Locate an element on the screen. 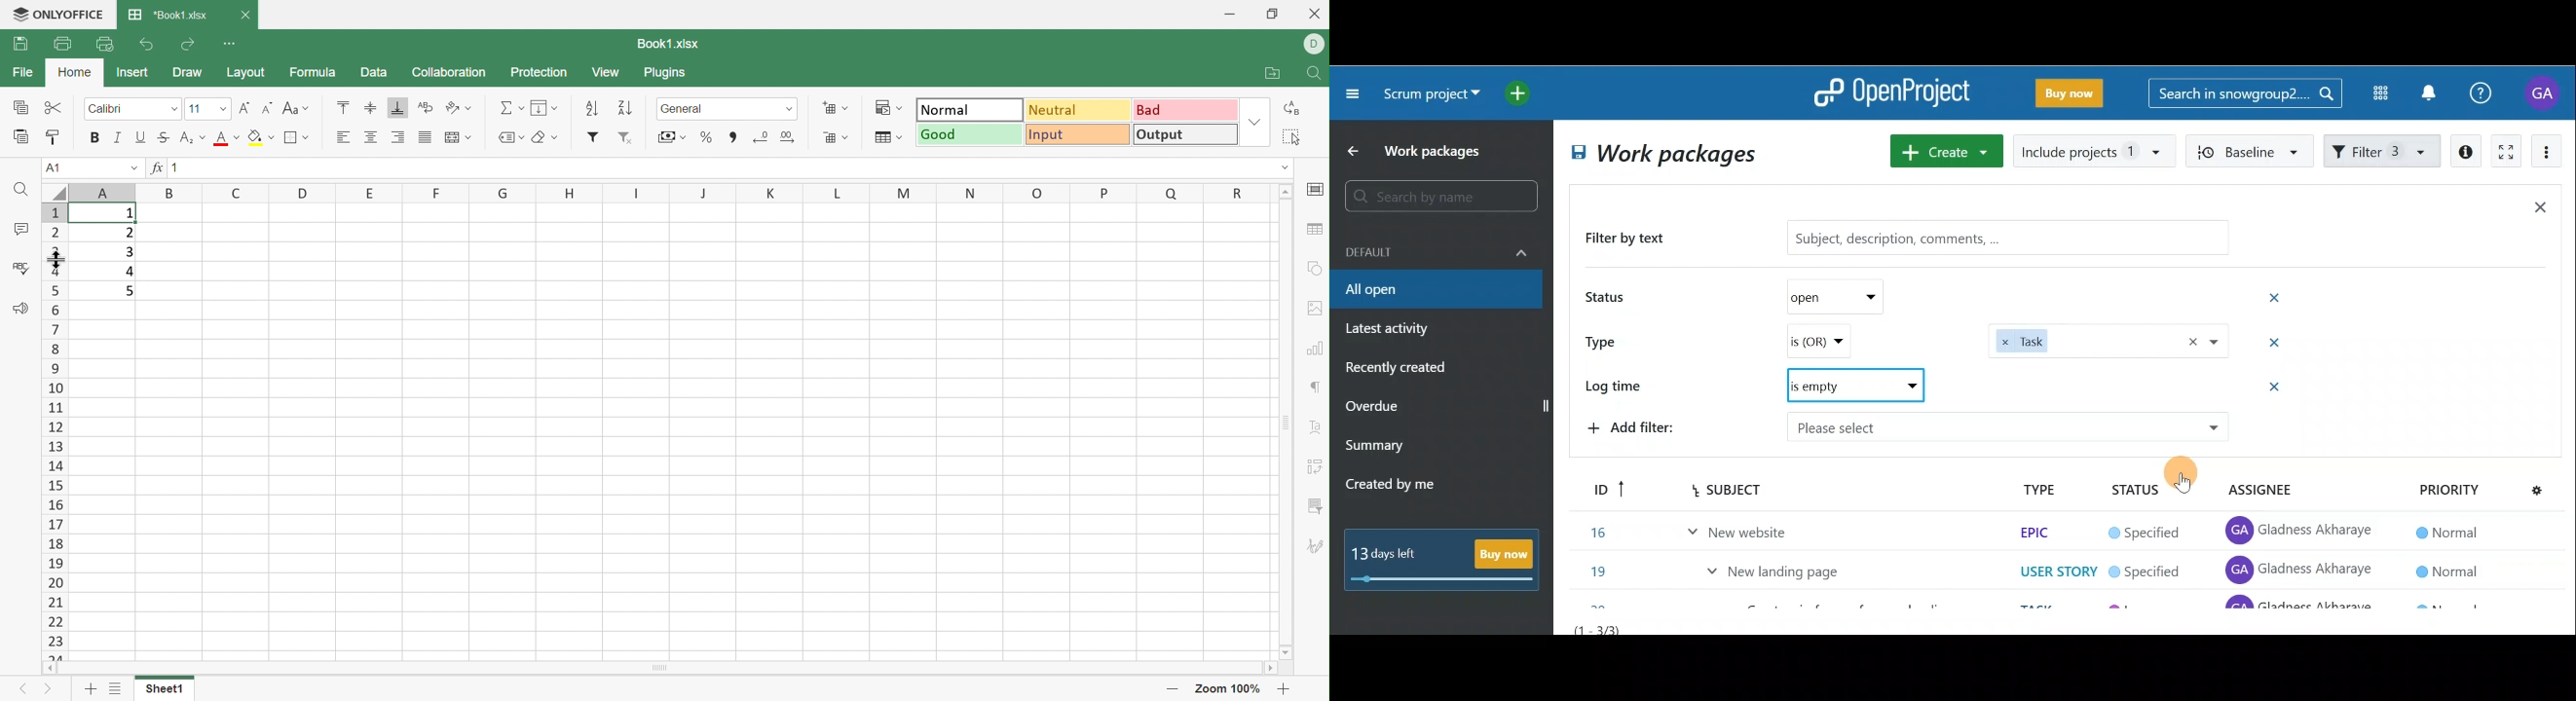  Insert cells is located at coordinates (828, 108).